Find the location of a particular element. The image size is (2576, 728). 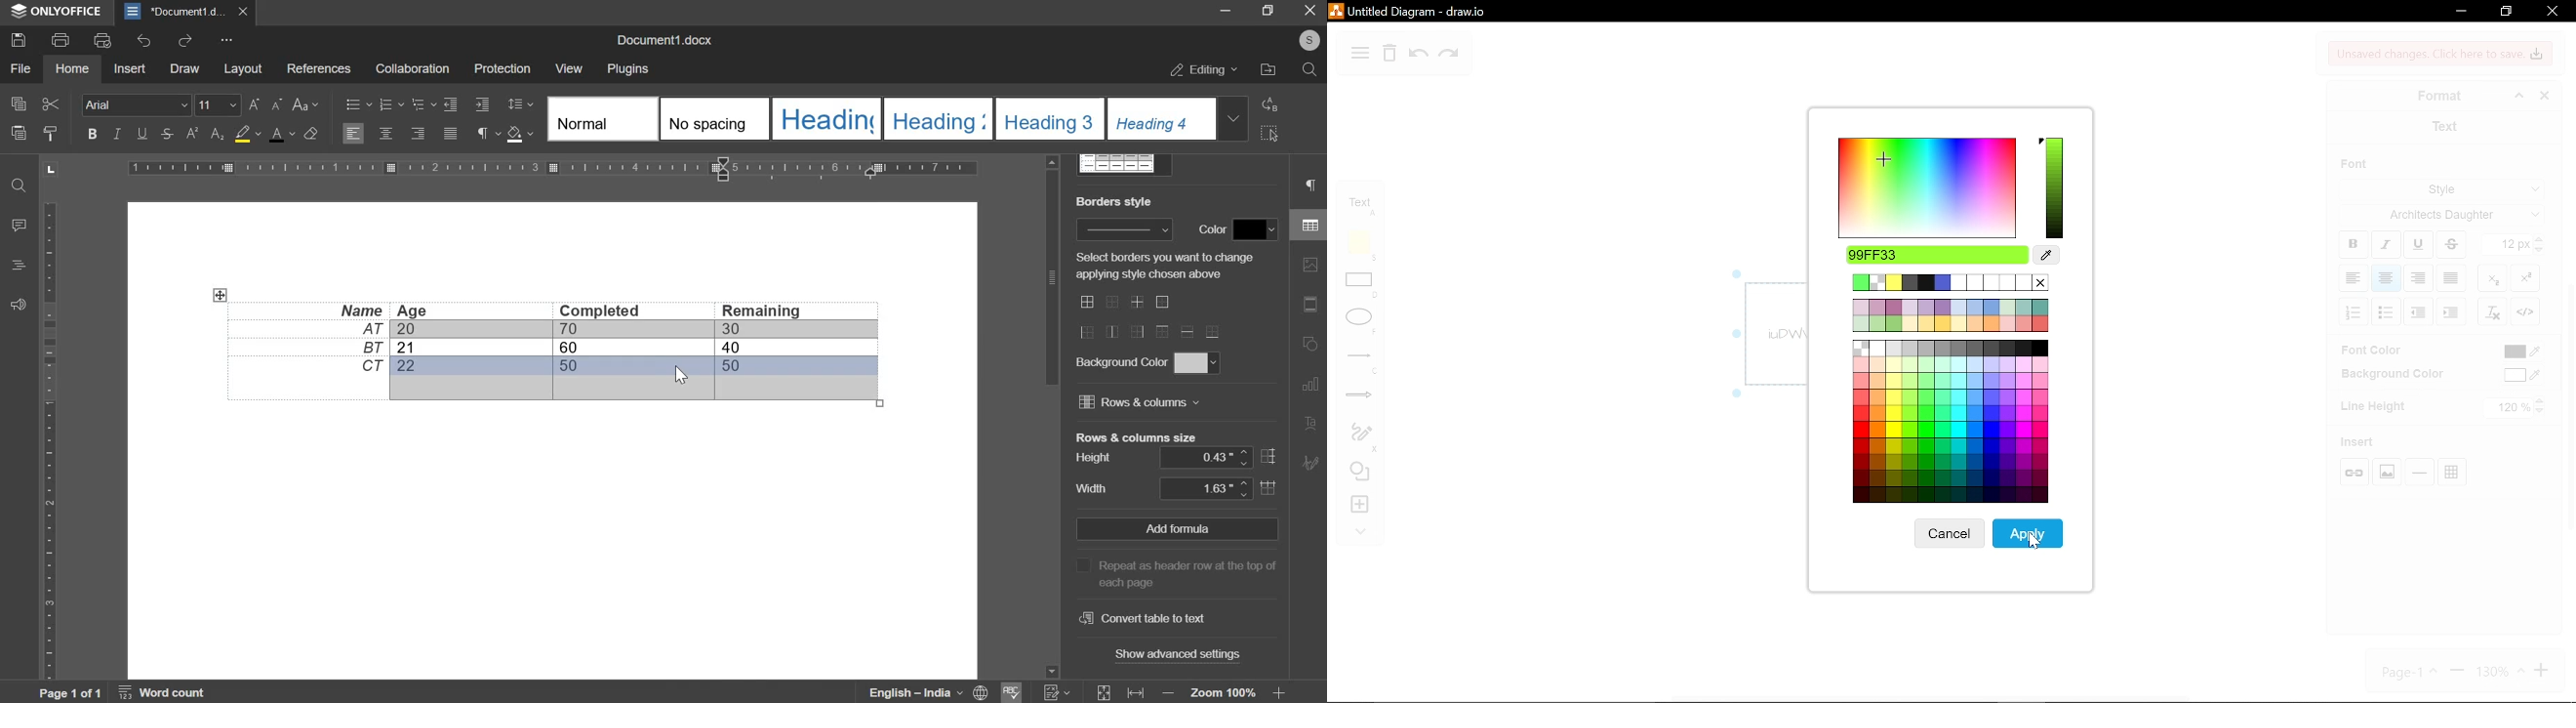

collapse is located at coordinates (1355, 535).